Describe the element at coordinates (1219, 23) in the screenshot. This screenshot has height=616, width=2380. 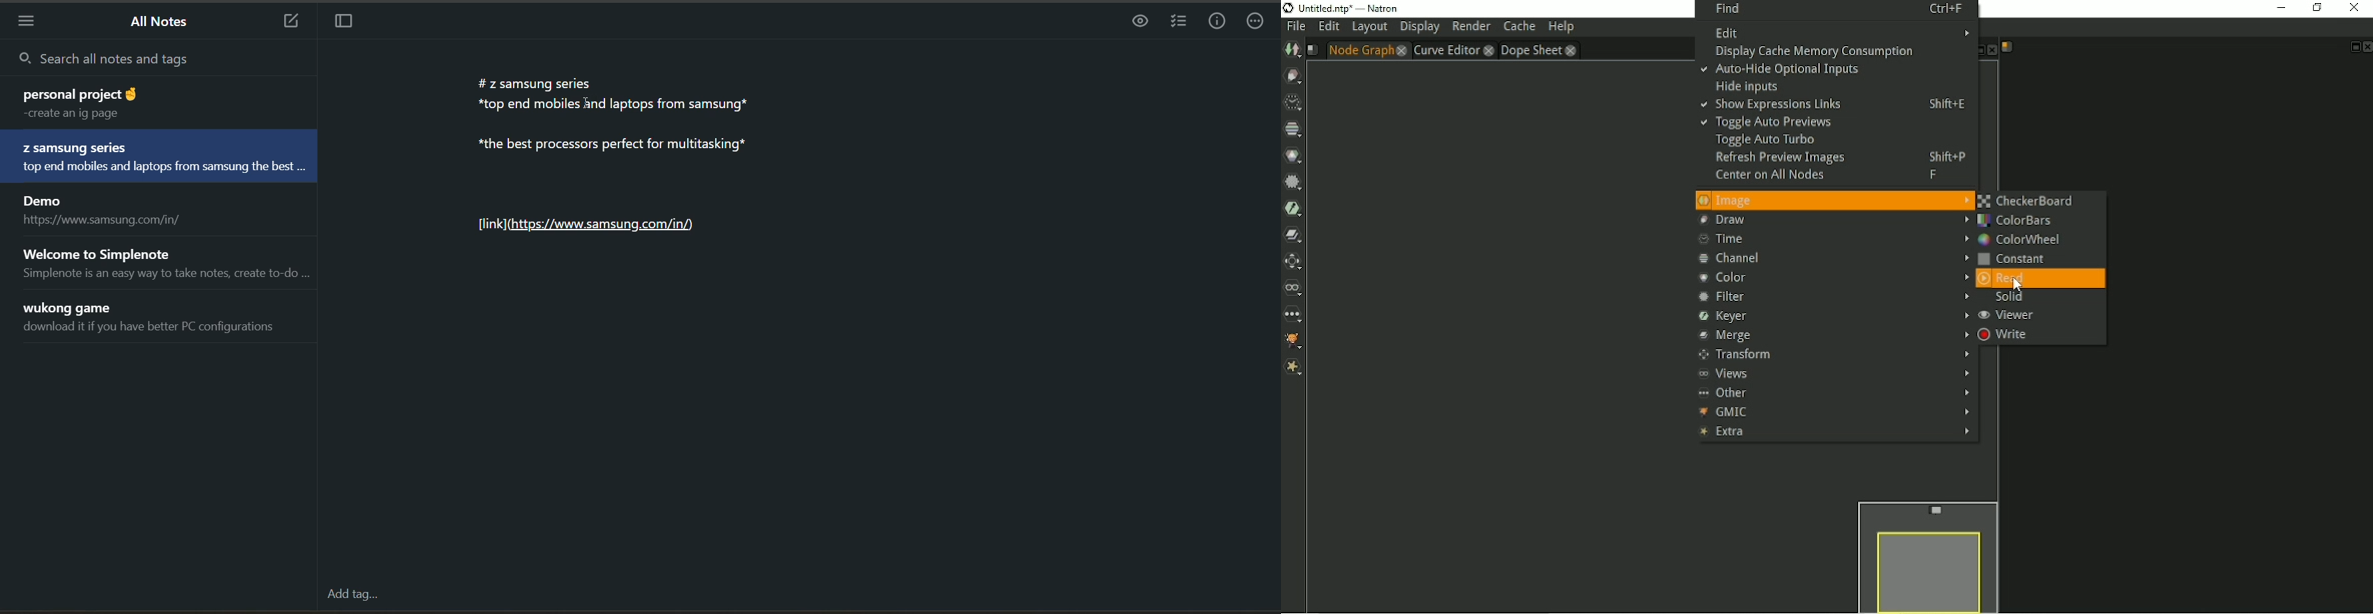
I see `info` at that location.